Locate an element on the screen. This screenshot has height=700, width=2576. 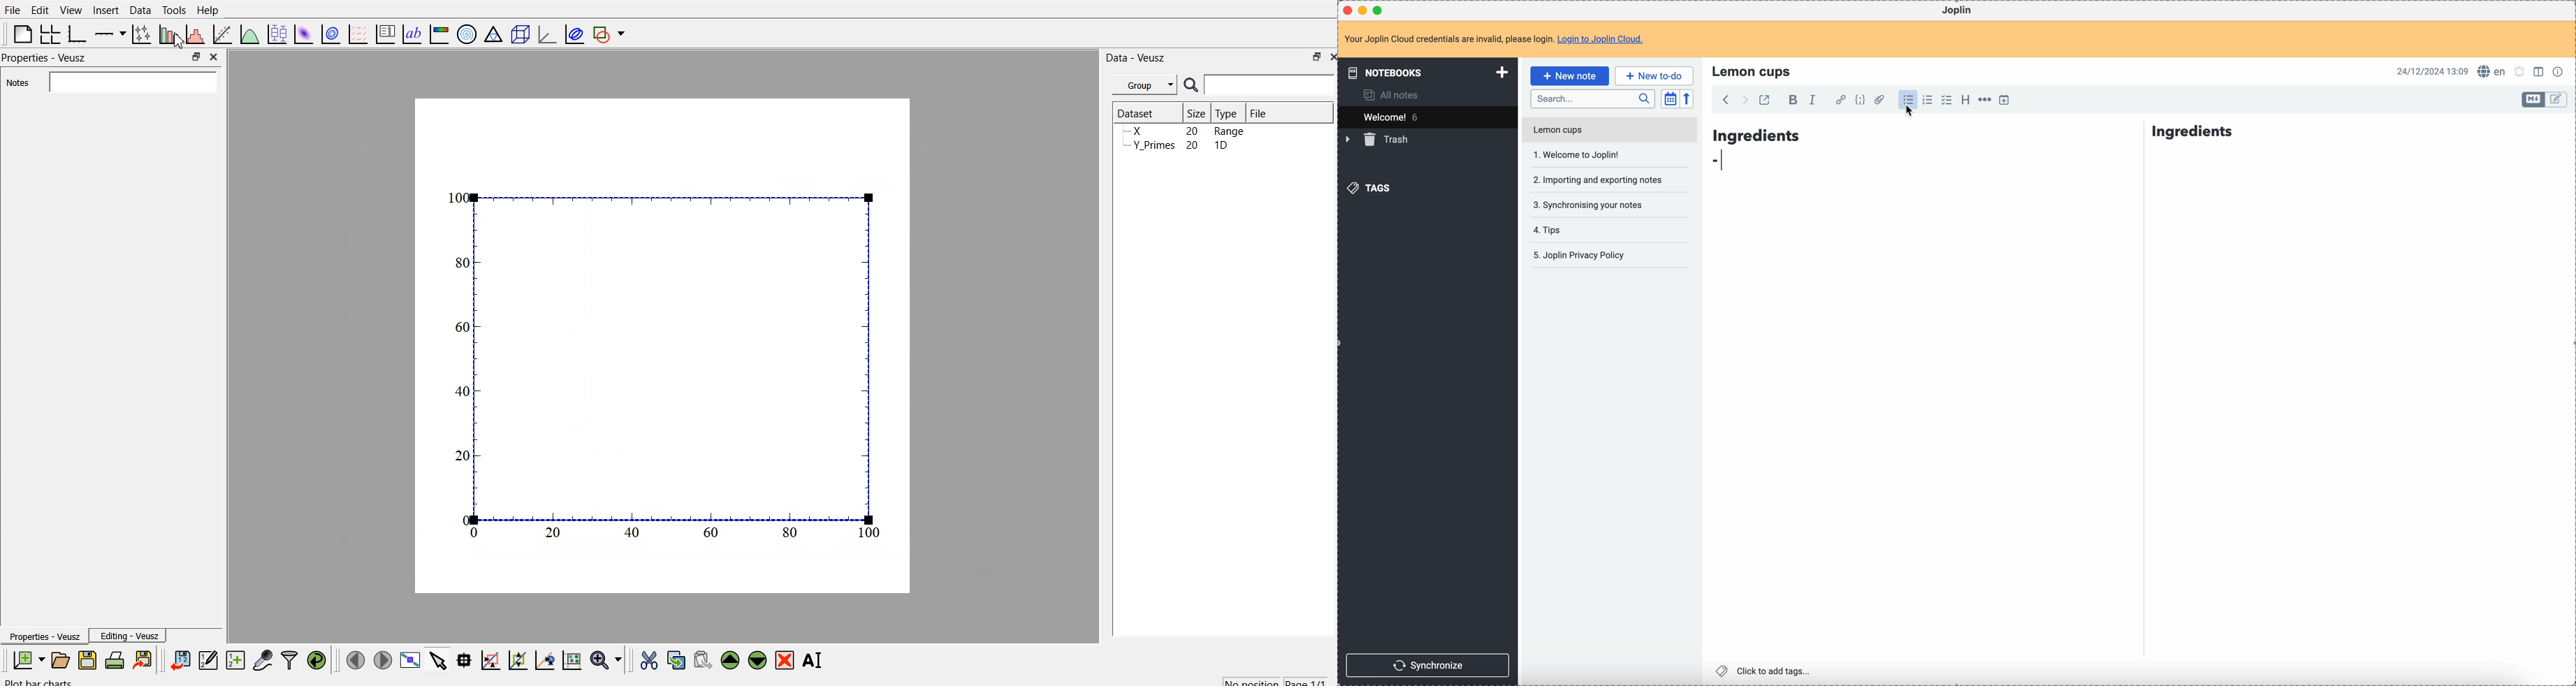
note is located at coordinates (1500, 40).